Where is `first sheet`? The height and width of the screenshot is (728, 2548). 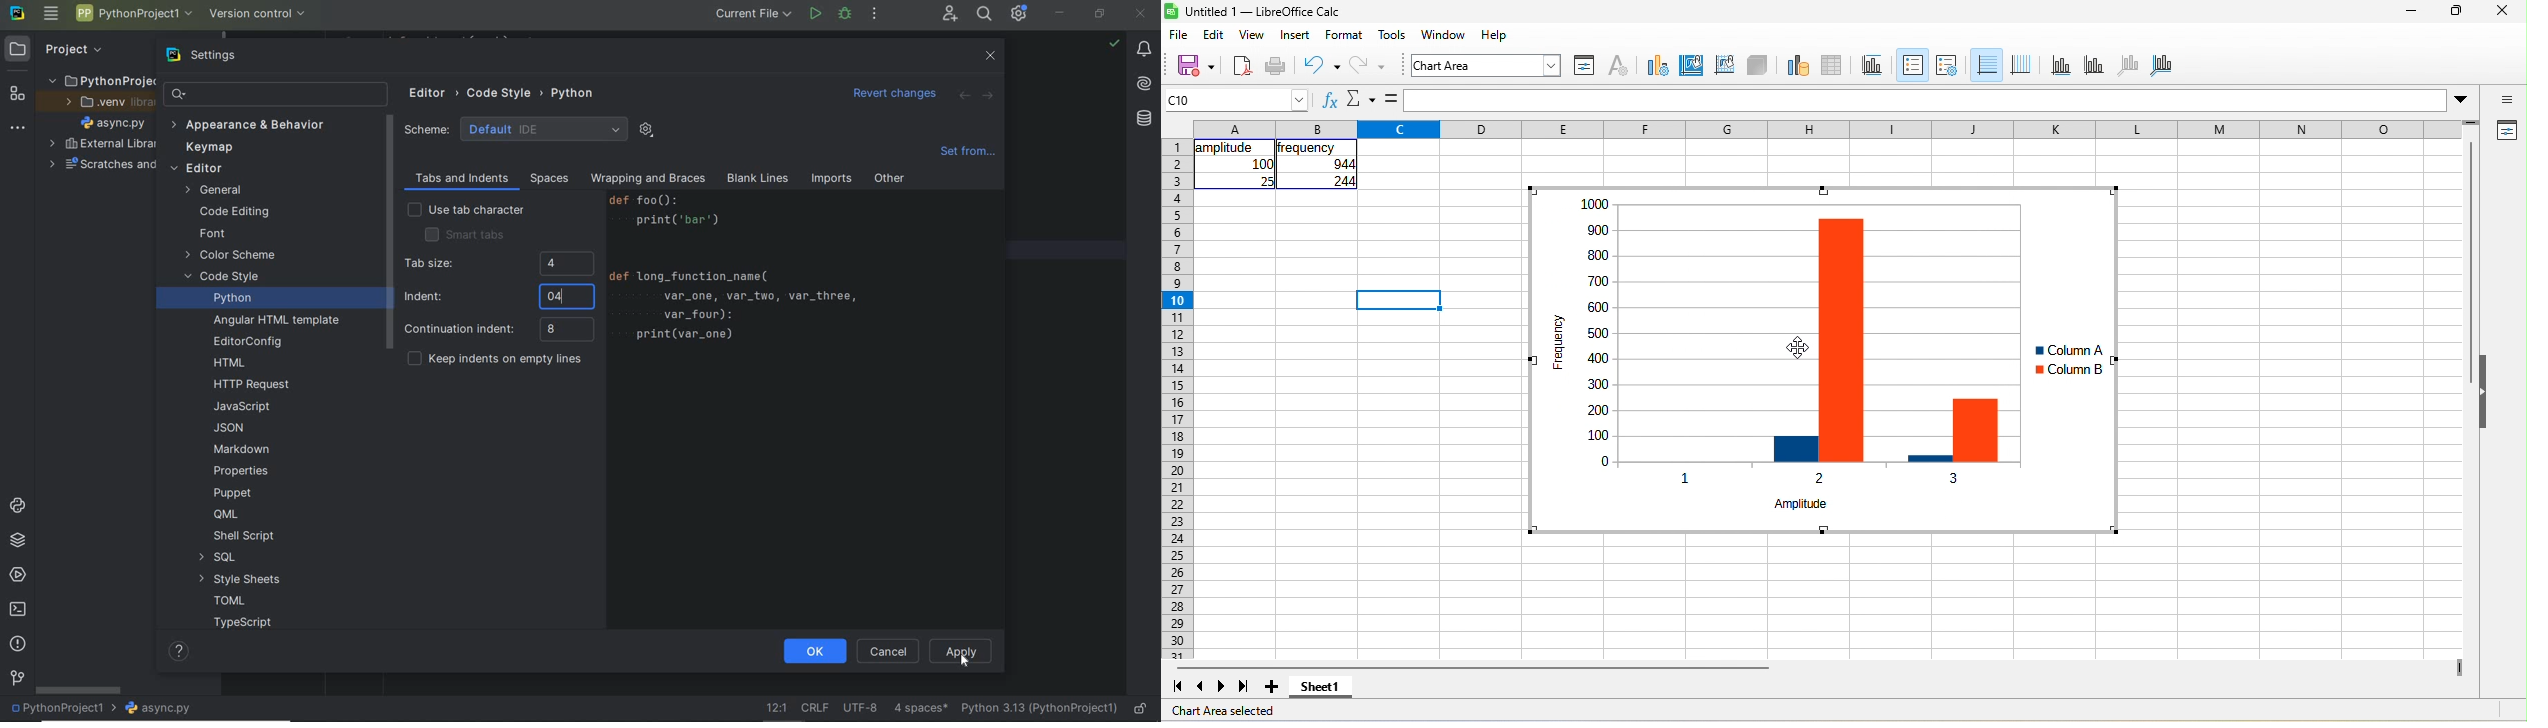
first sheet is located at coordinates (1177, 687).